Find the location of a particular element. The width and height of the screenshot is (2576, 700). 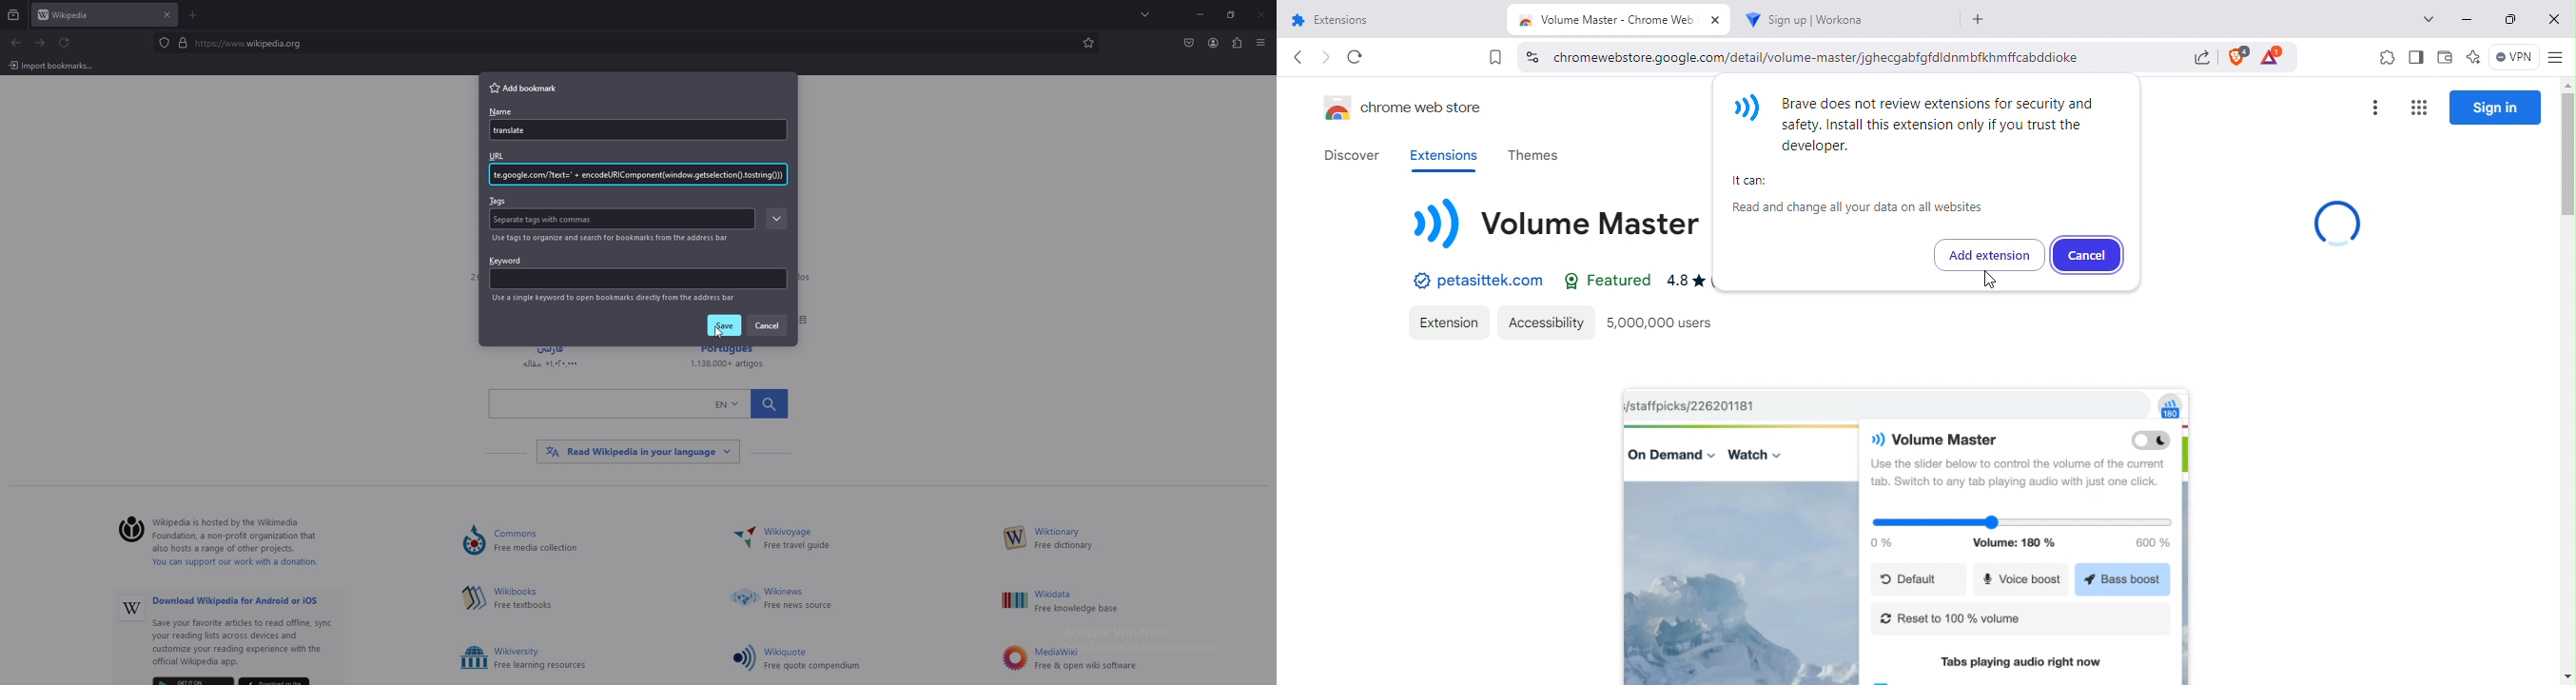

recent browsing is located at coordinates (14, 16).